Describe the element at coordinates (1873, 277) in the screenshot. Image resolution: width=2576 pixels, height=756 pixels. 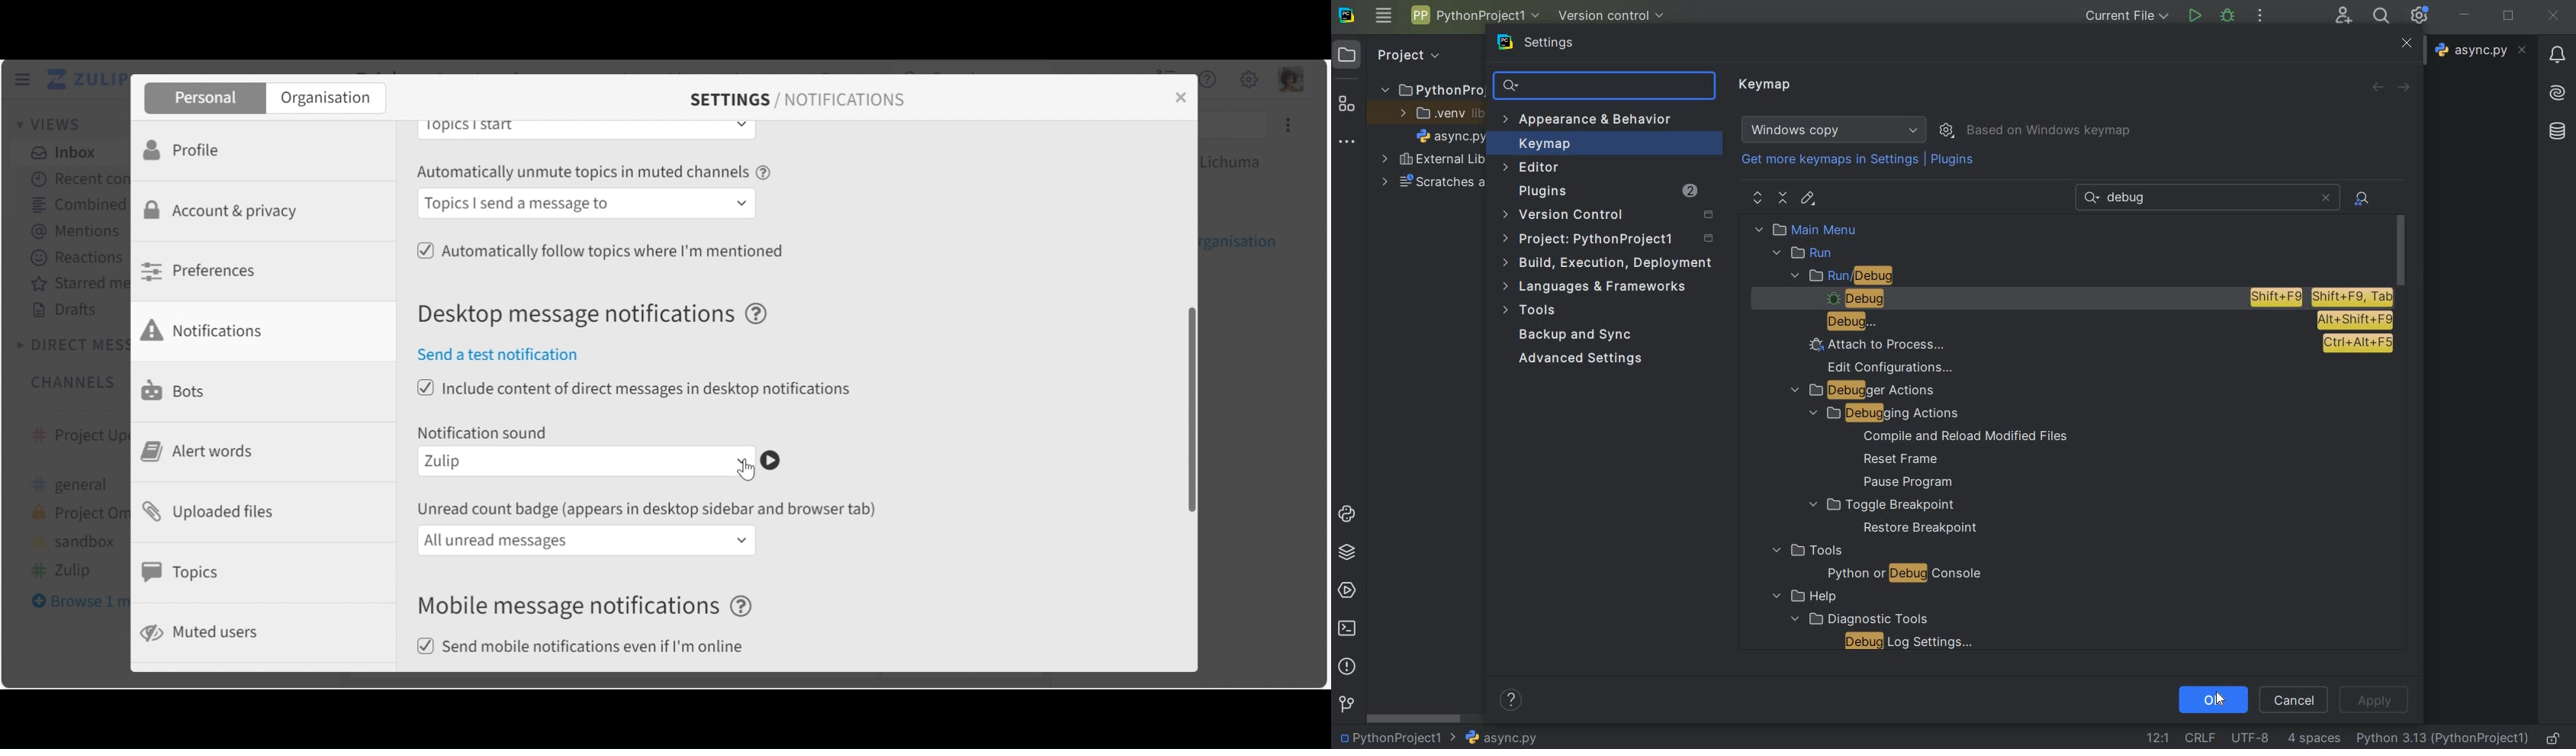
I see `run/debug` at that location.